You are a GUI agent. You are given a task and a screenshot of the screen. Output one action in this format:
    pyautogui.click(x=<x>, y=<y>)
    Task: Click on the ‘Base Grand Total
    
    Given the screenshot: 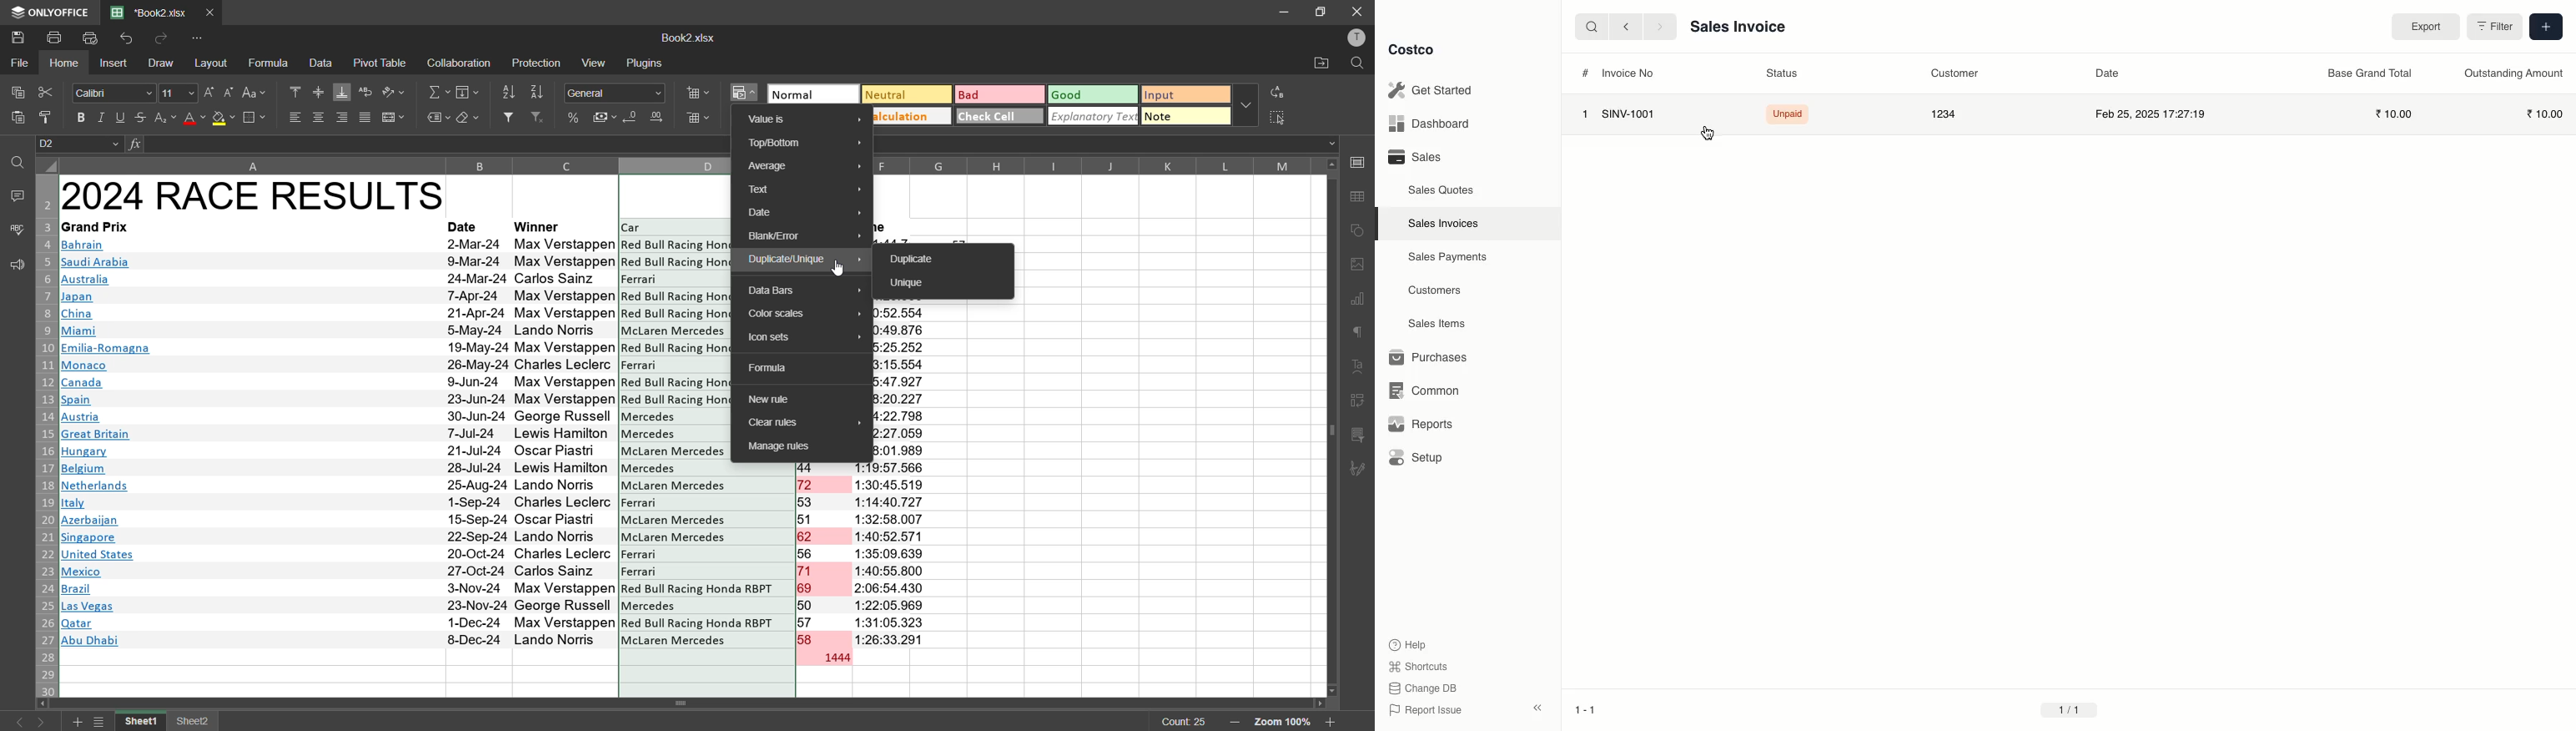 What is the action you would take?
    pyautogui.click(x=2369, y=73)
    